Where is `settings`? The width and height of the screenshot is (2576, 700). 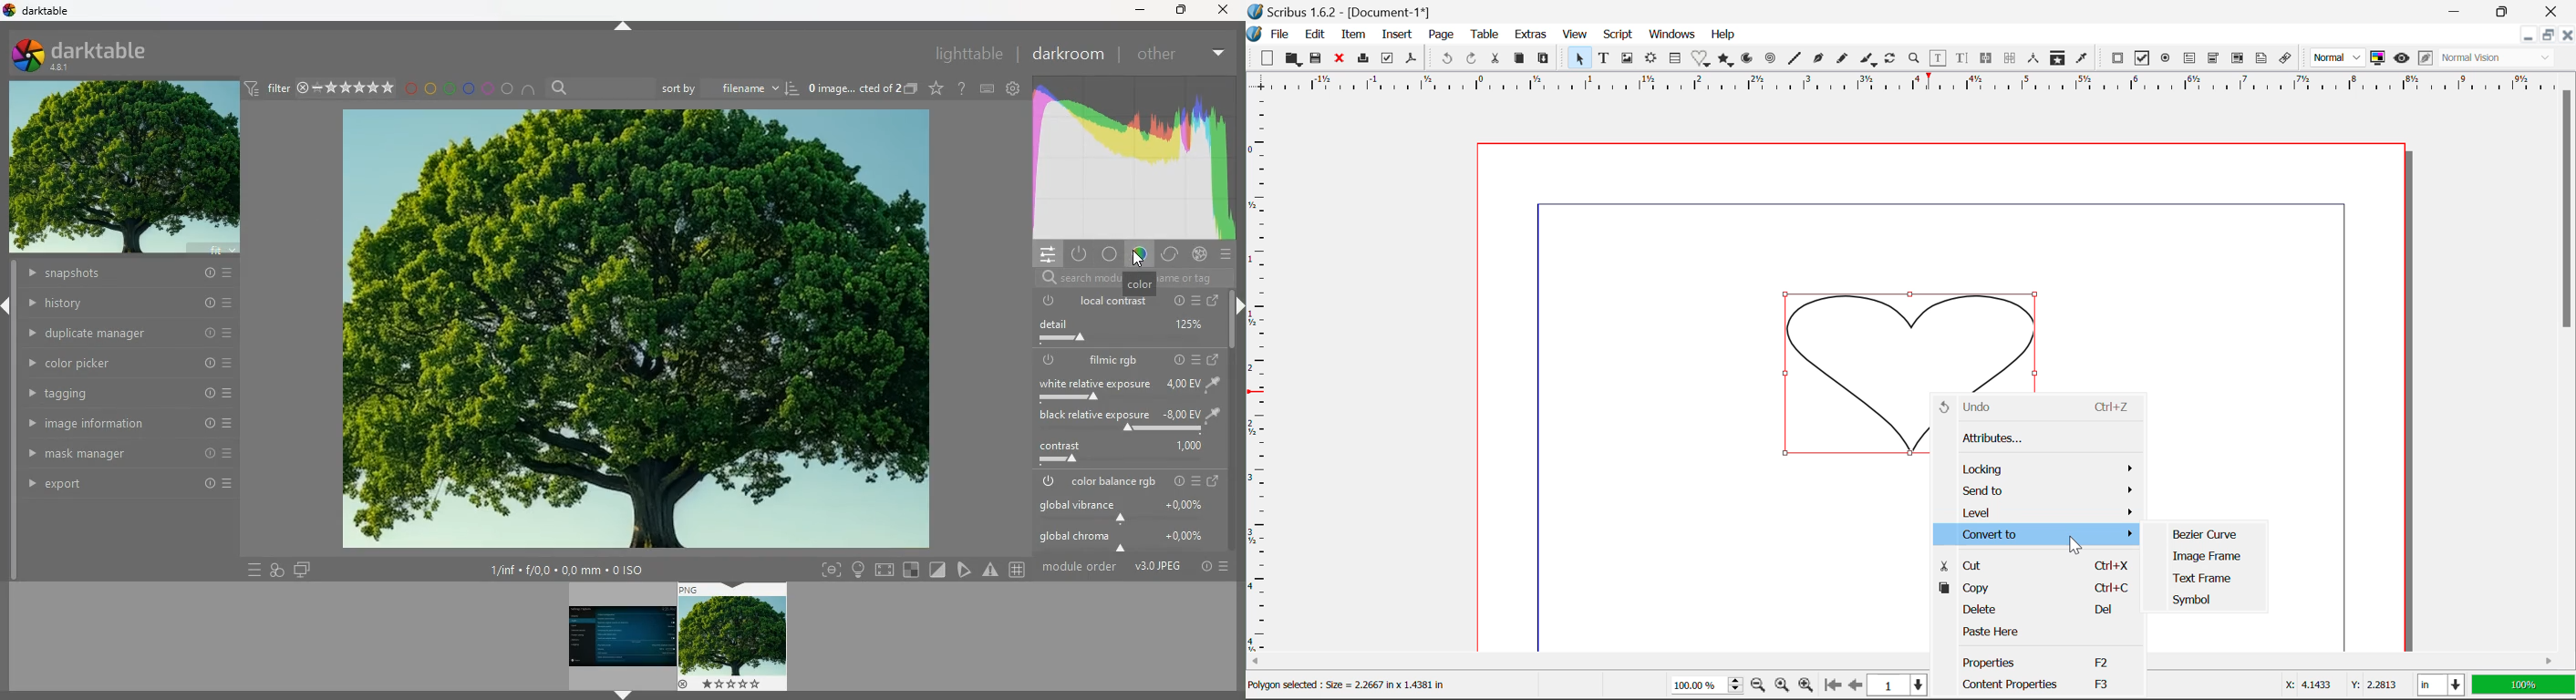 settings is located at coordinates (1043, 253).